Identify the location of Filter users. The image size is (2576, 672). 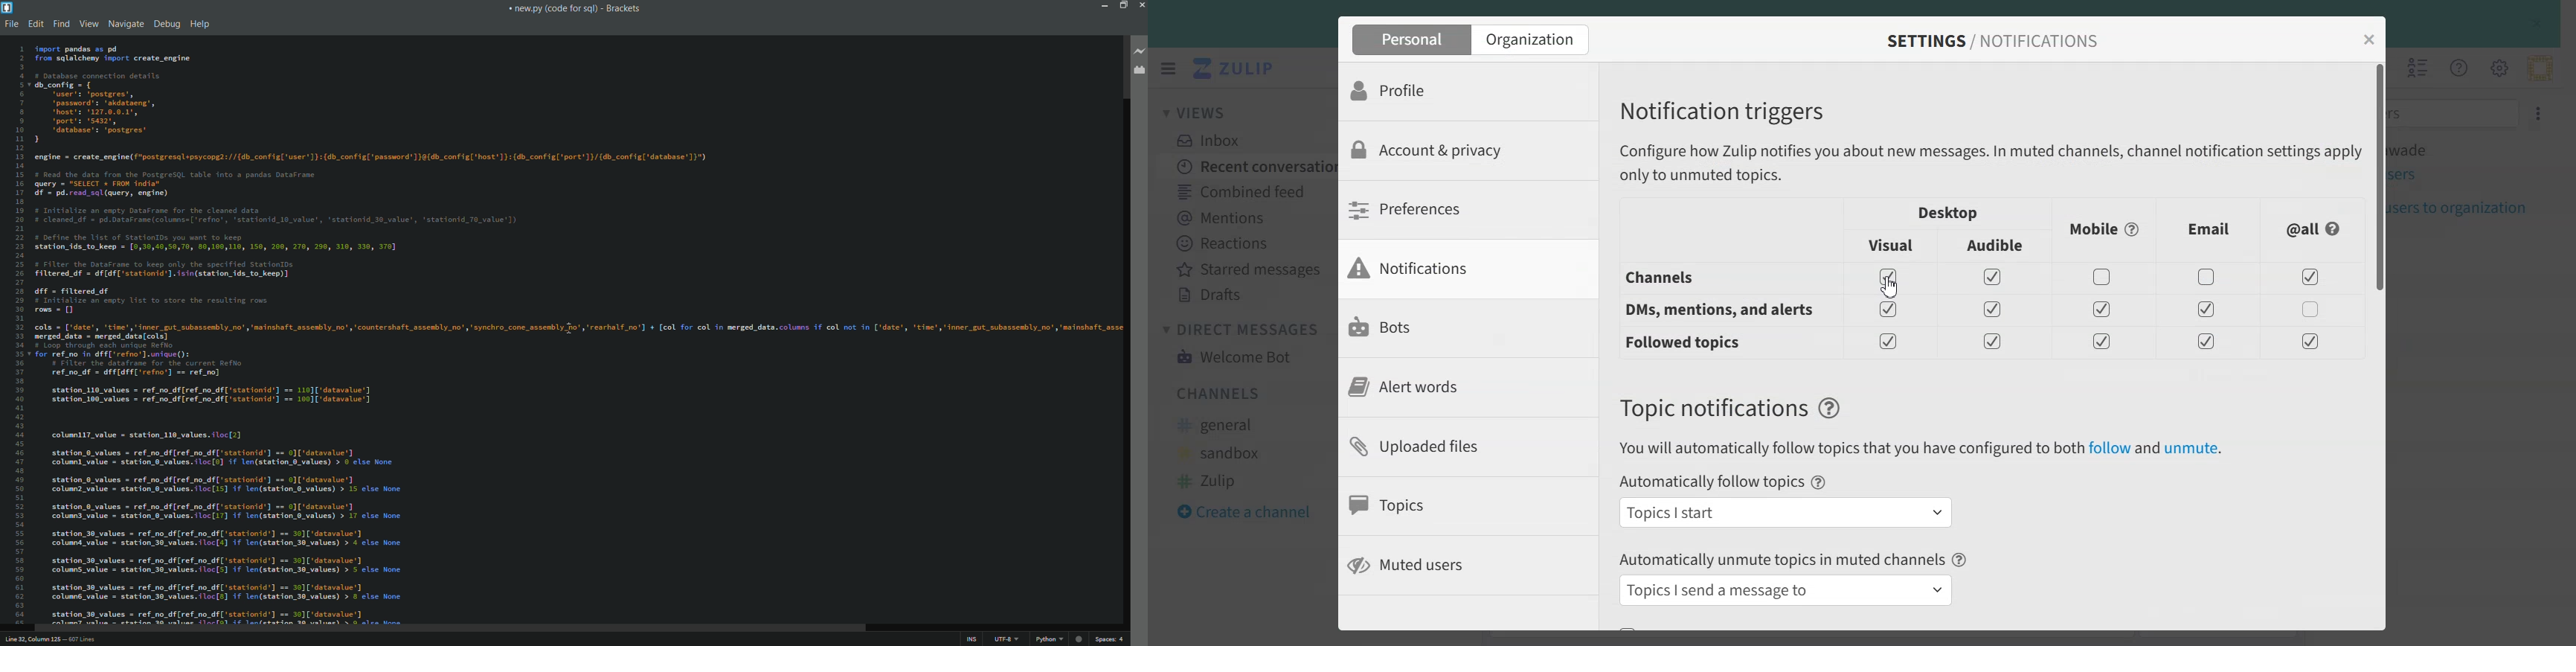
(2457, 112).